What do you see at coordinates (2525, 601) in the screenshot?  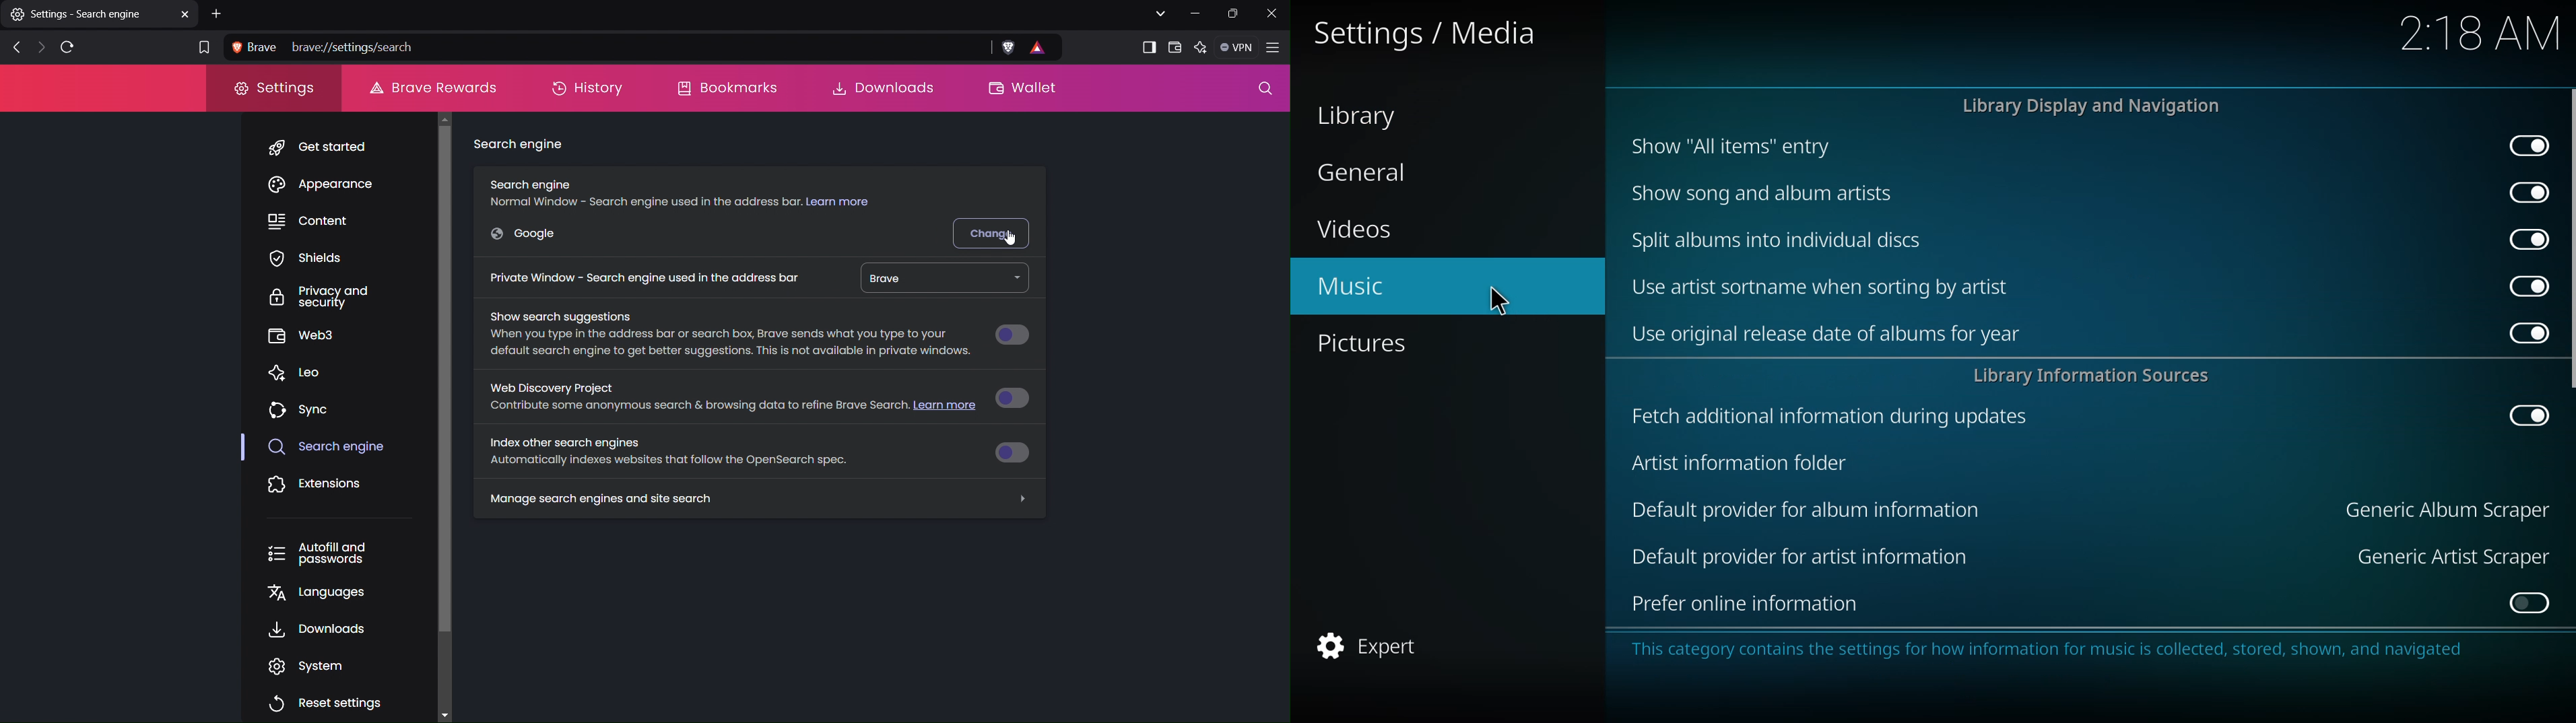 I see `click to enable` at bounding box center [2525, 601].